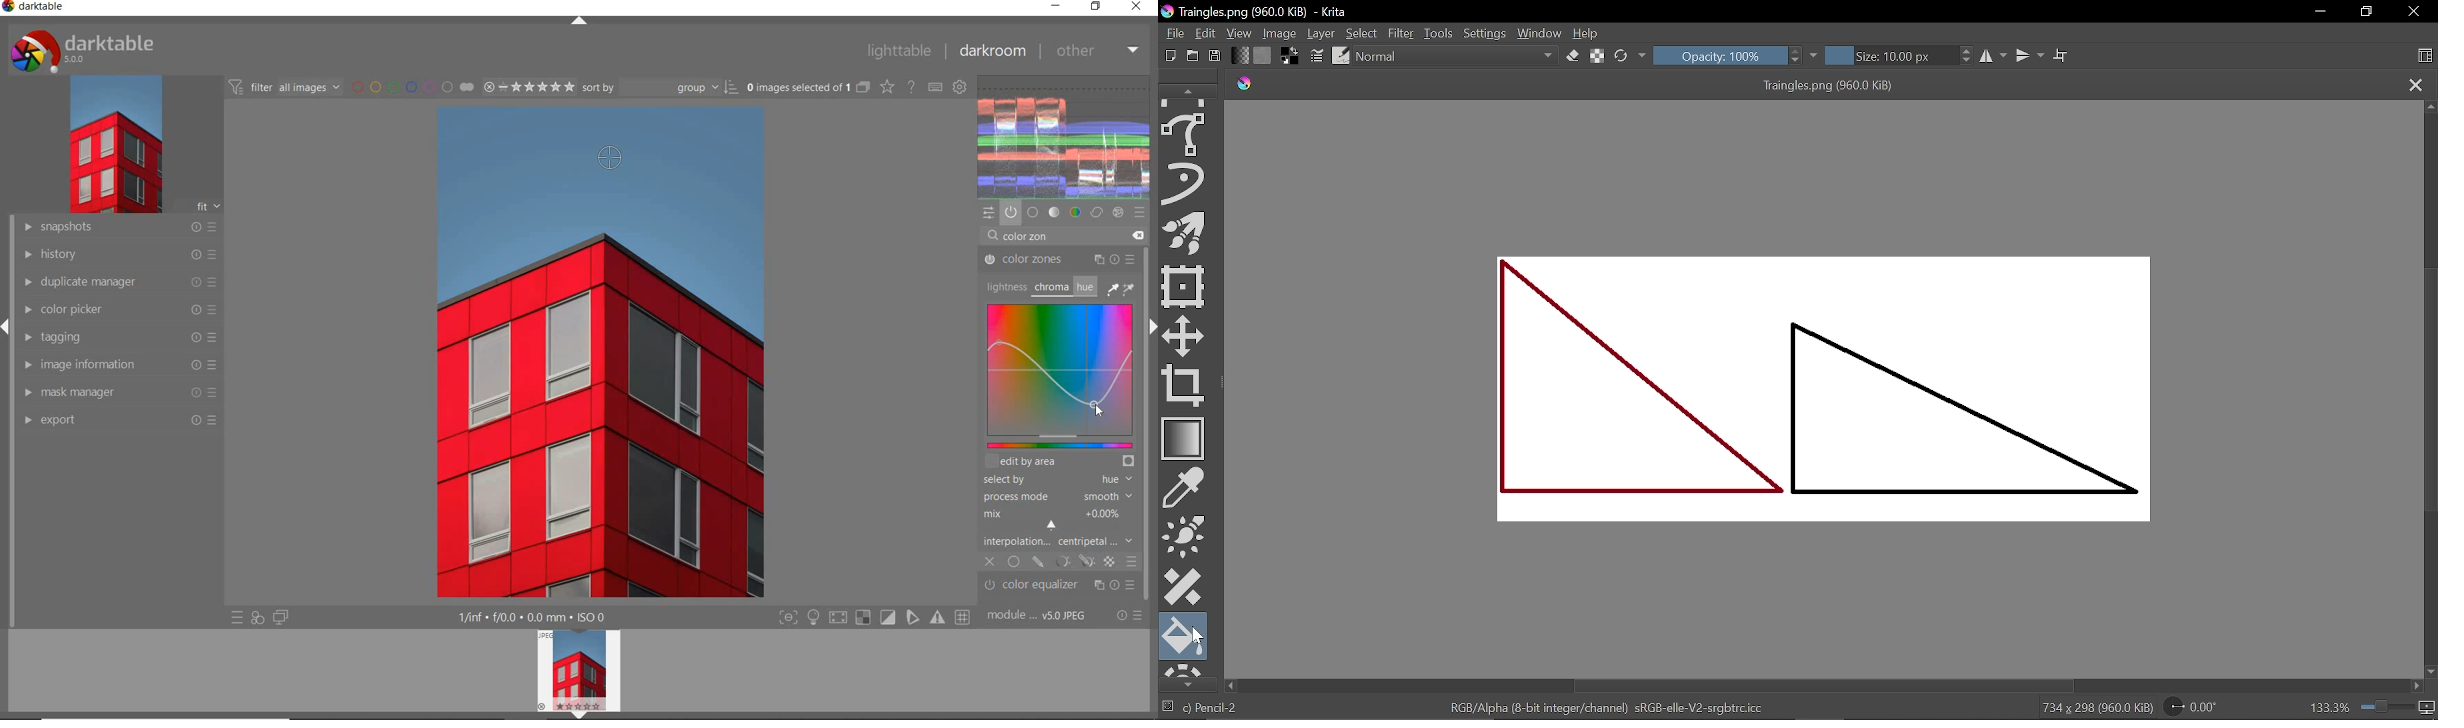 This screenshot has height=728, width=2464. Describe the element at coordinates (1098, 50) in the screenshot. I see `other` at that location.